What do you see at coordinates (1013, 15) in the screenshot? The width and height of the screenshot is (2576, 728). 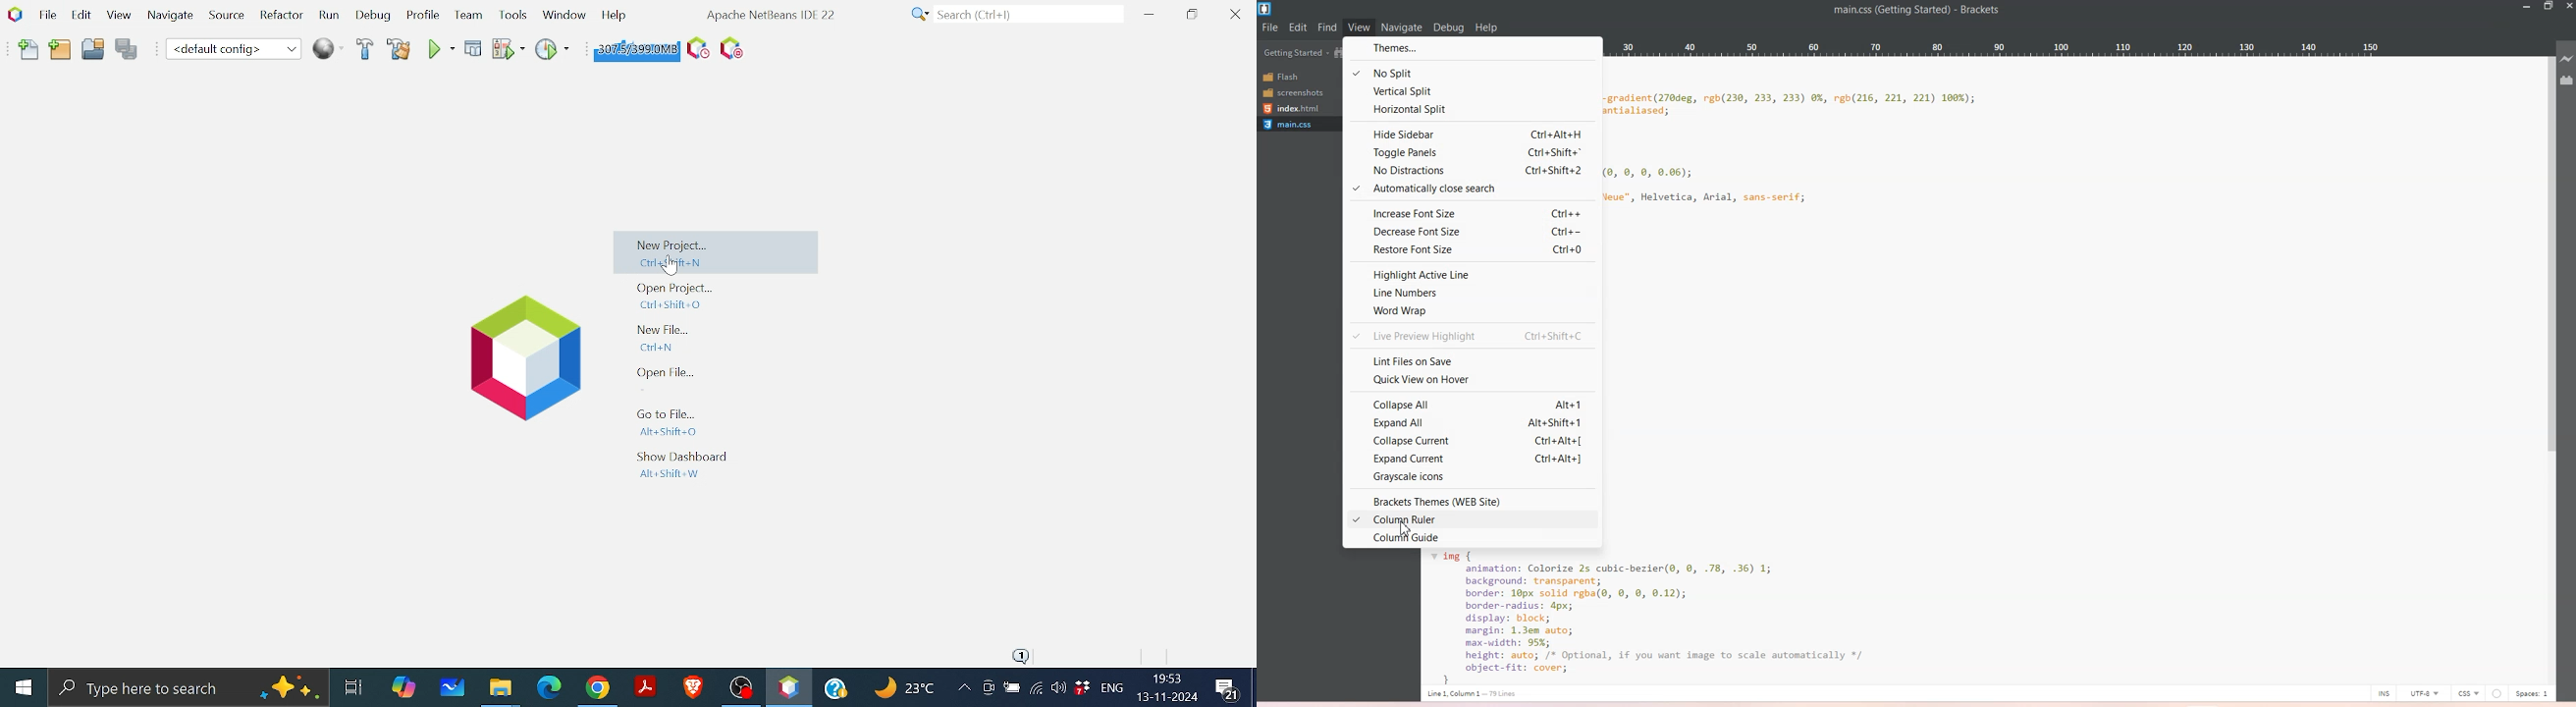 I see `Search` at bounding box center [1013, 15].